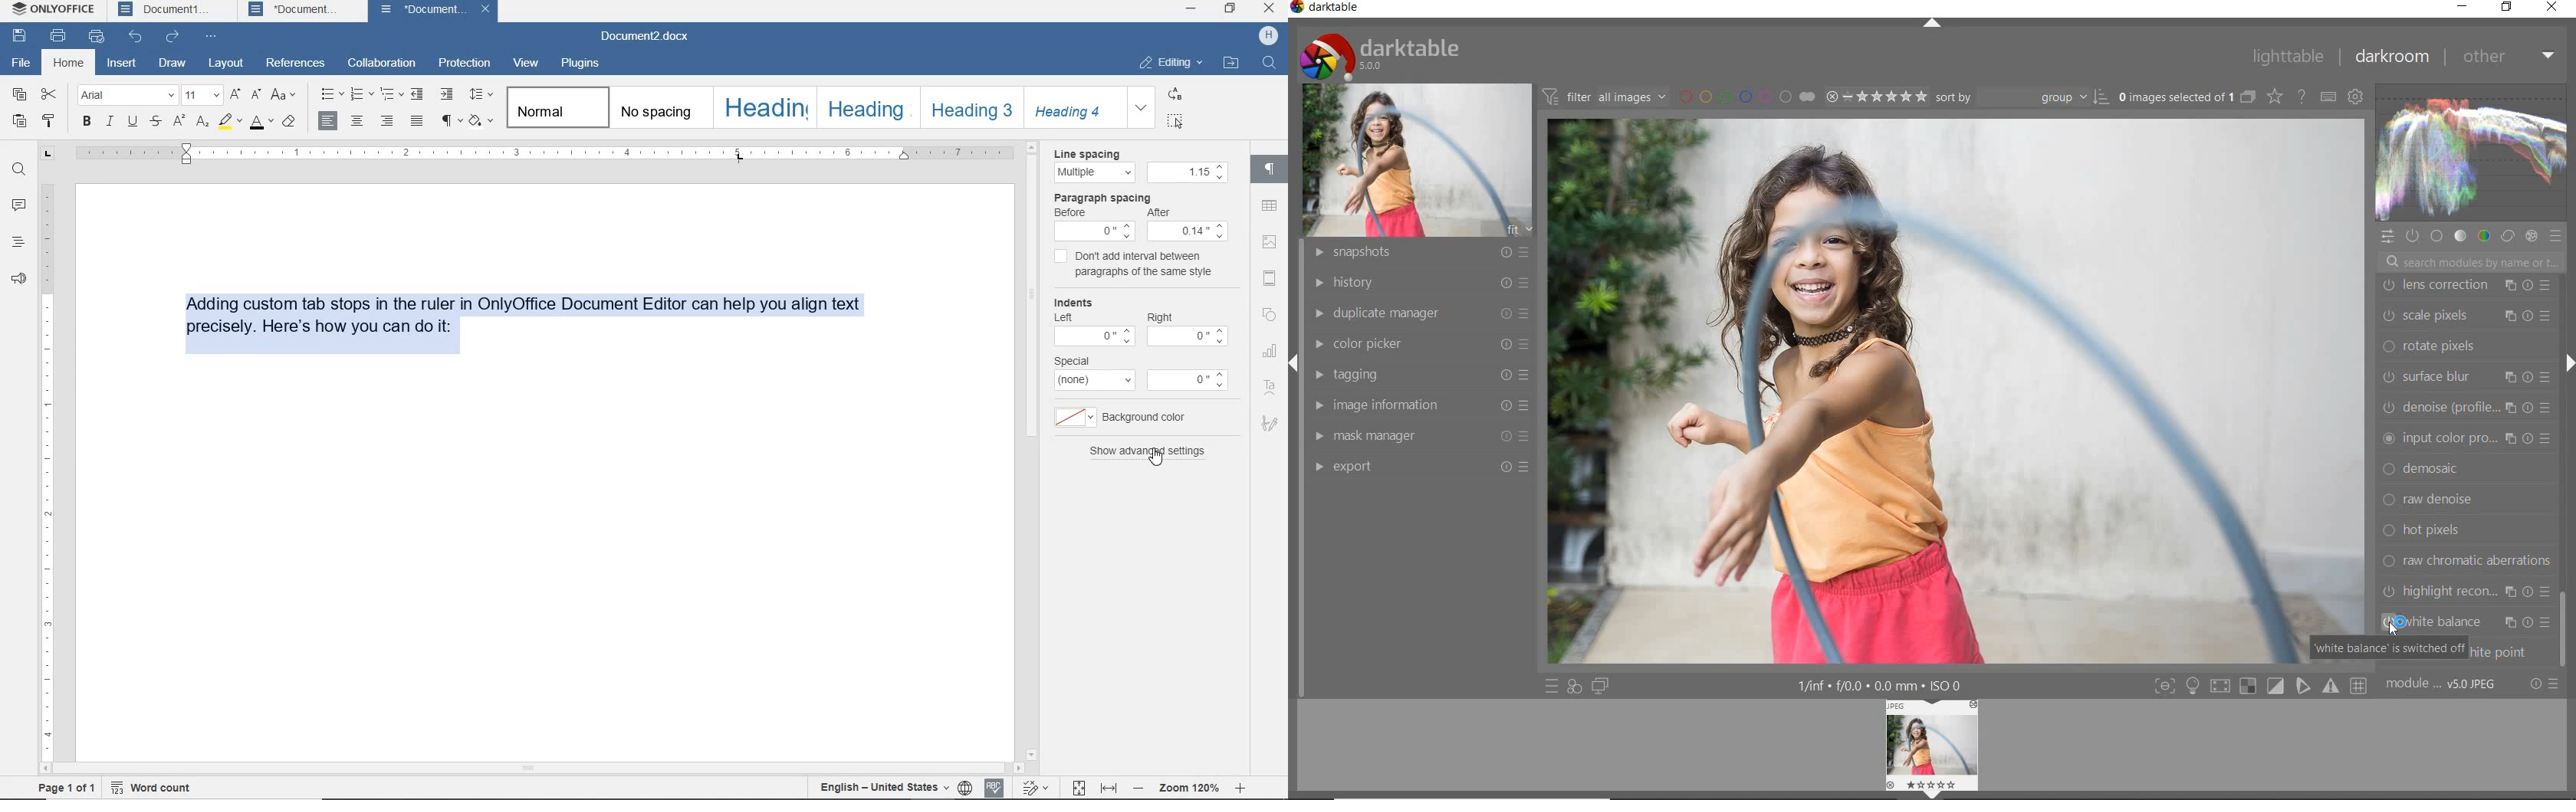  Describe the element at coordinates (649, 37) in the screenshot. I see `document name` at that location.